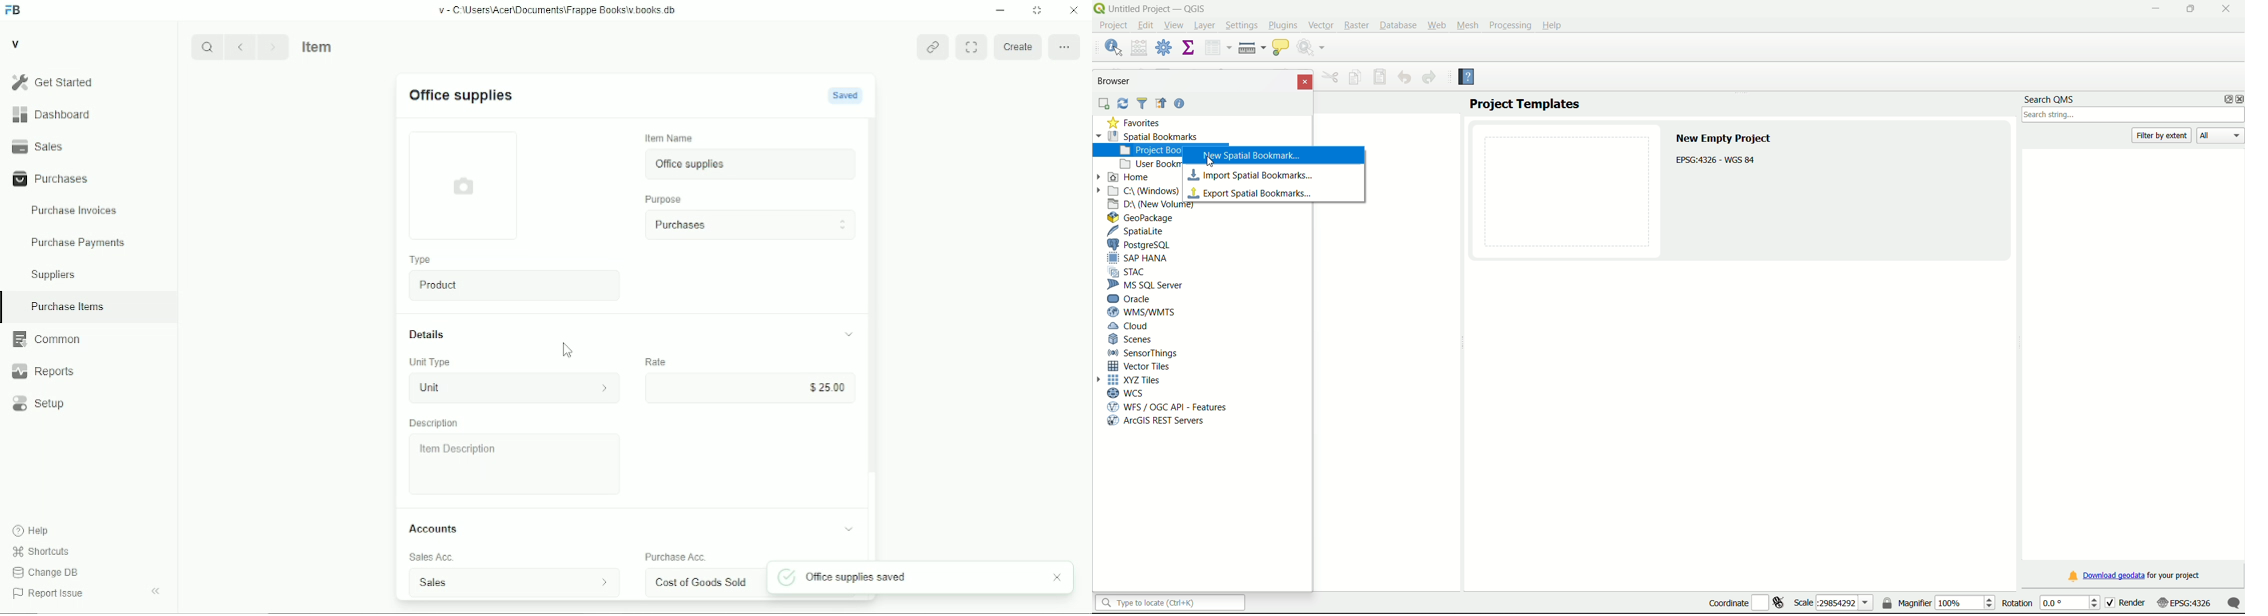  I want to click on cursor, so click(569, 350).